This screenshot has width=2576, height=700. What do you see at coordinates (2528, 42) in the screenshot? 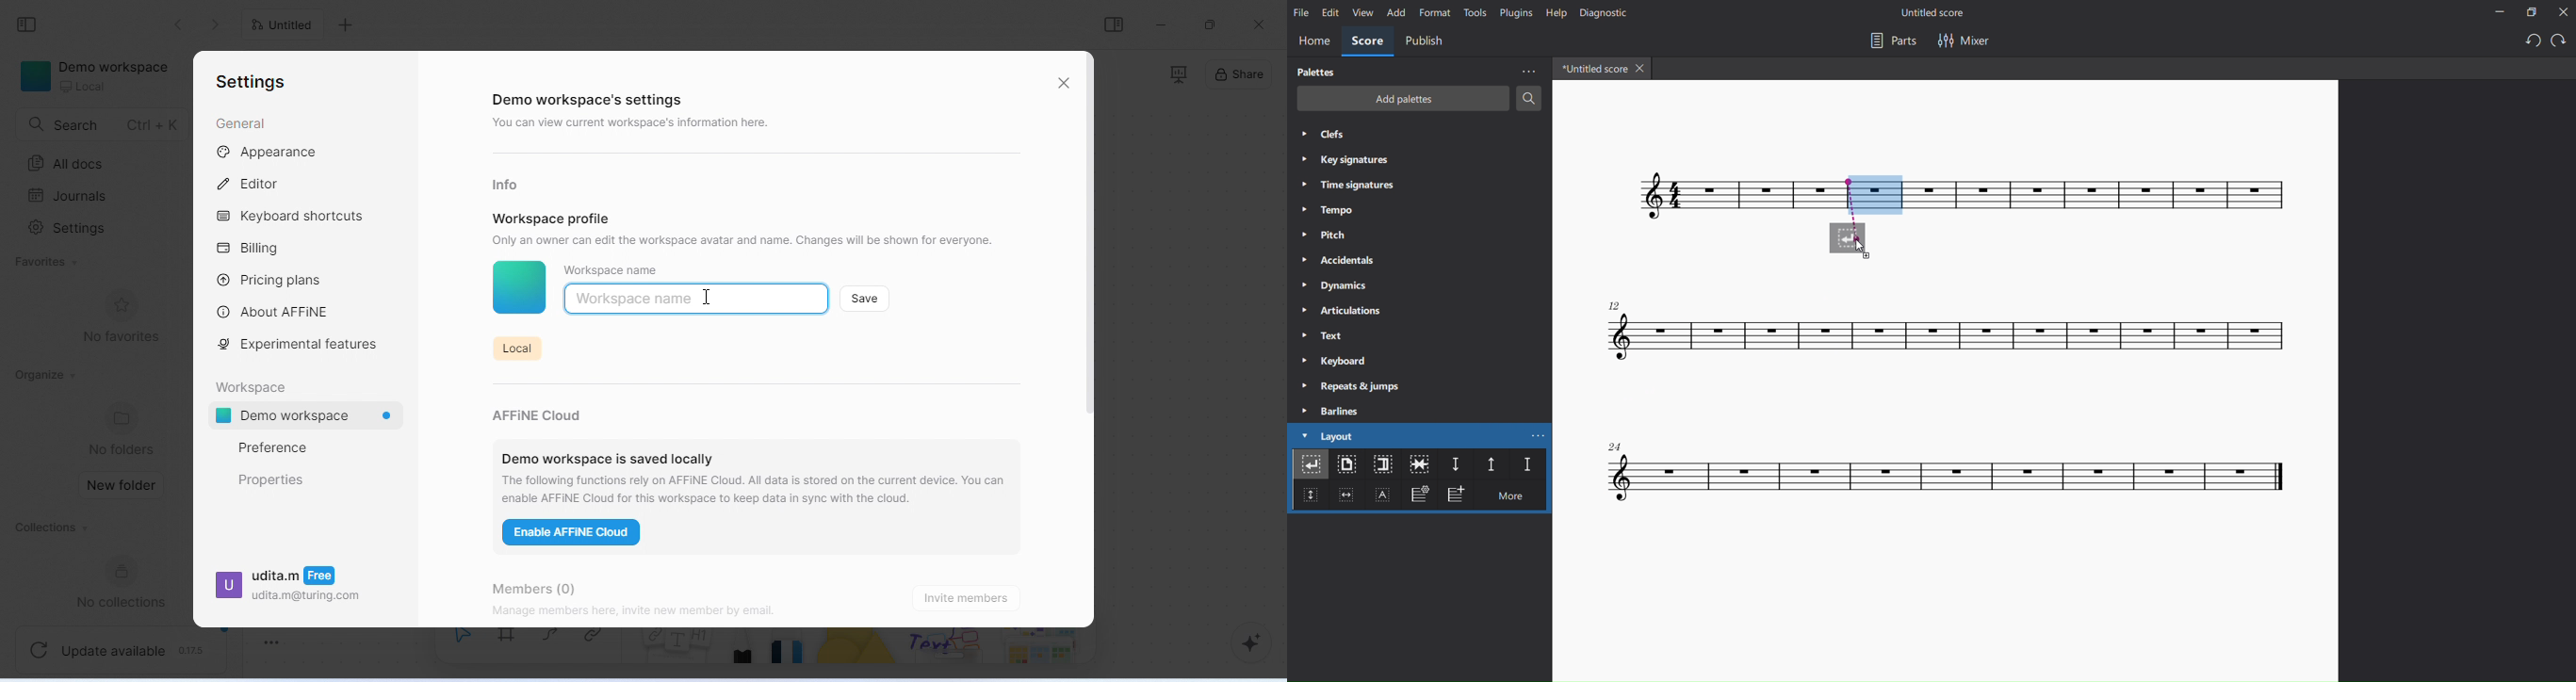
I see `undo` at bounding box center [2528, 42].